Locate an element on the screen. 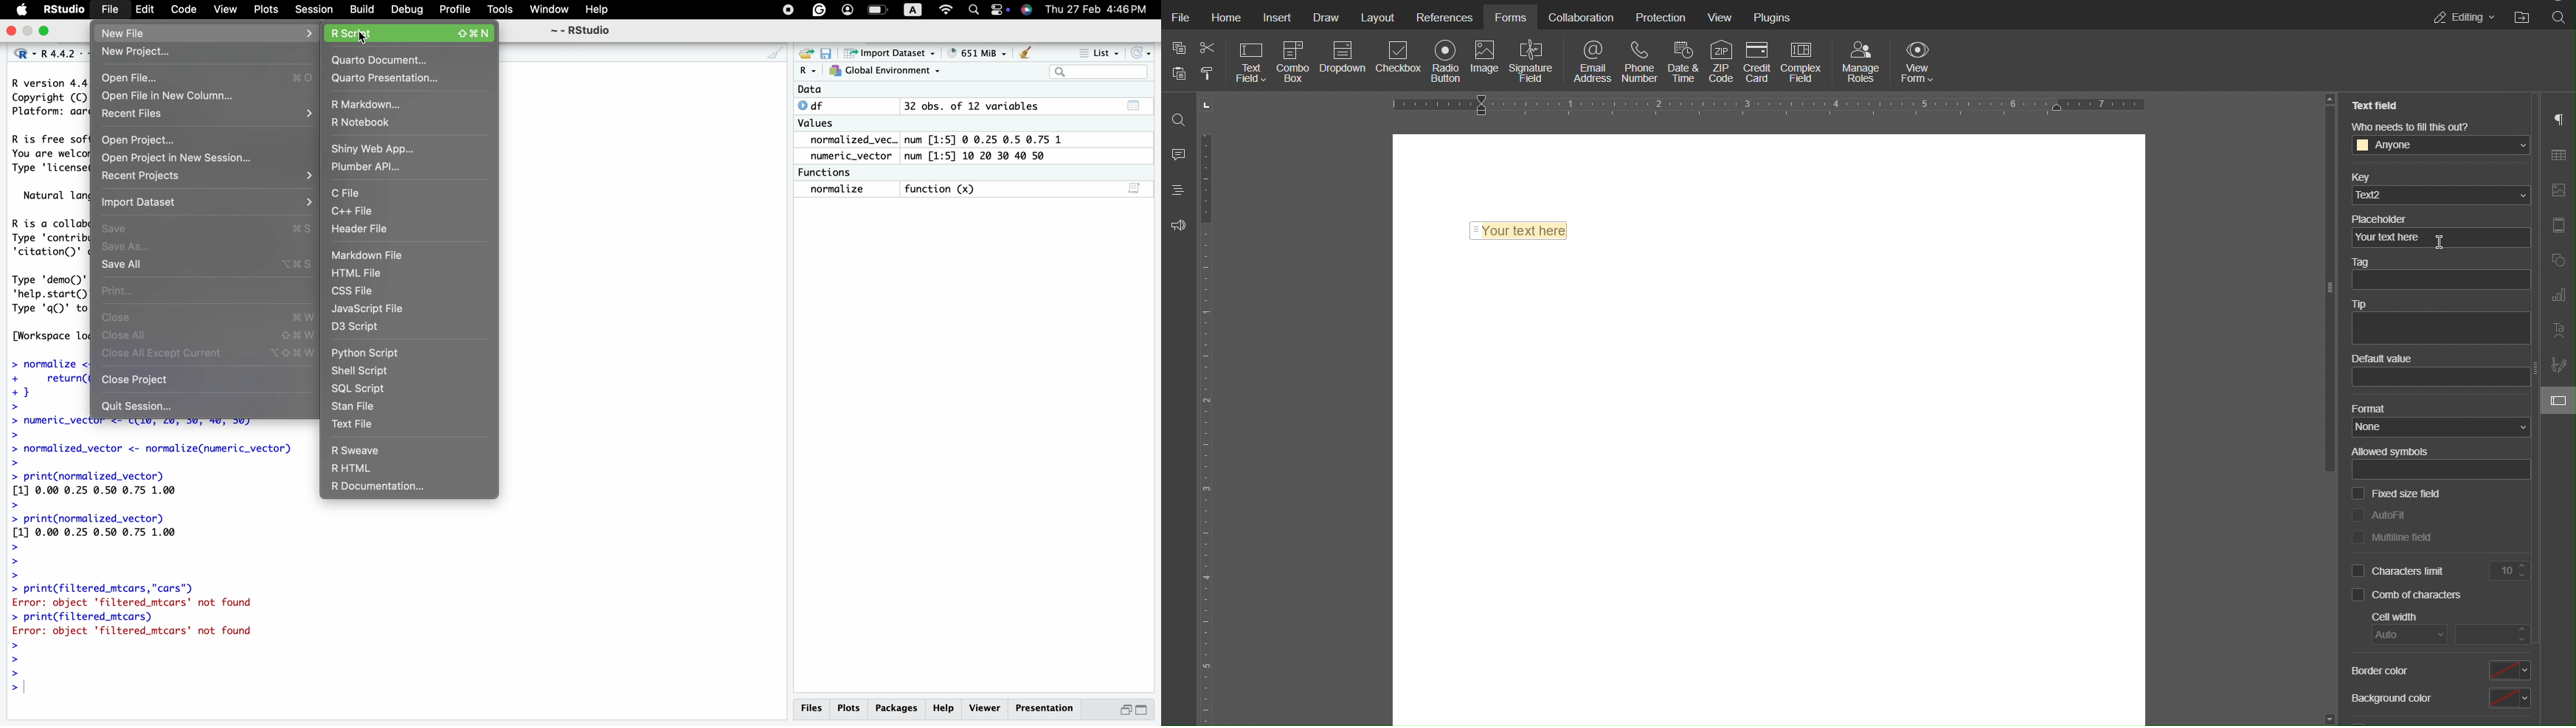 The height and width of the screenshot is (728, 2576). Build is located at coordinates (360, 10).